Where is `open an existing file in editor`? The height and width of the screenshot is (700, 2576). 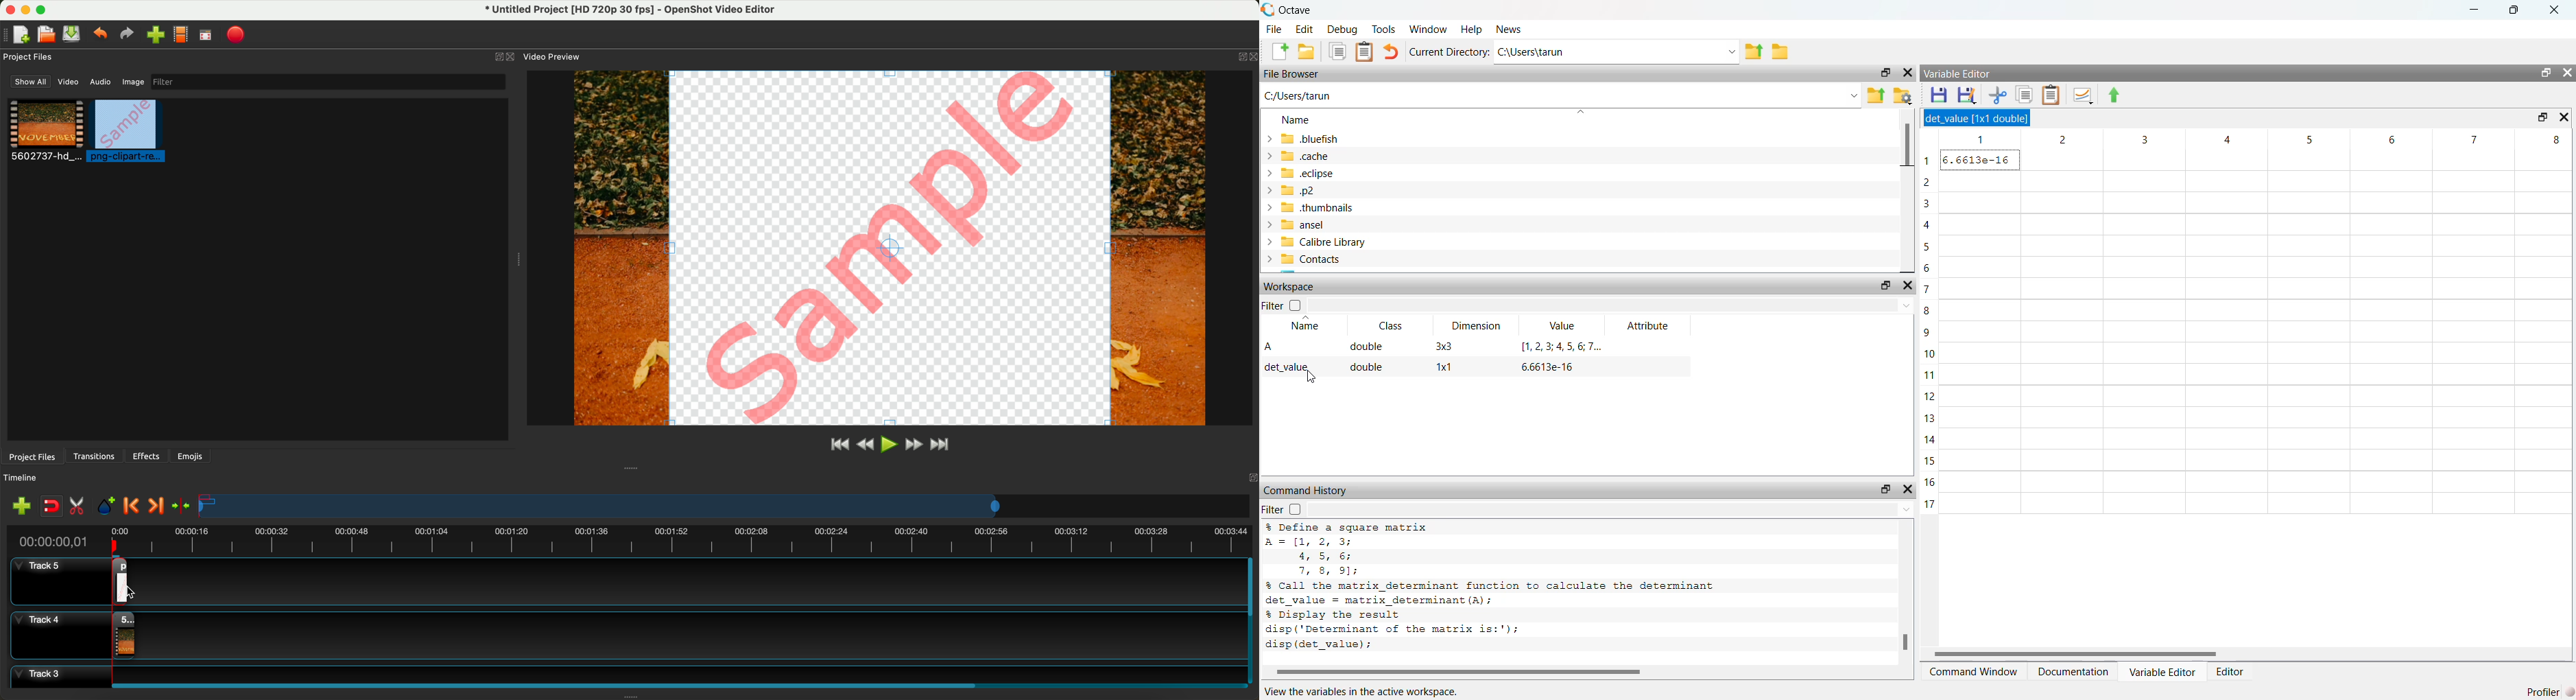
open an existing file in editor is located at coordinates (1307, 52).